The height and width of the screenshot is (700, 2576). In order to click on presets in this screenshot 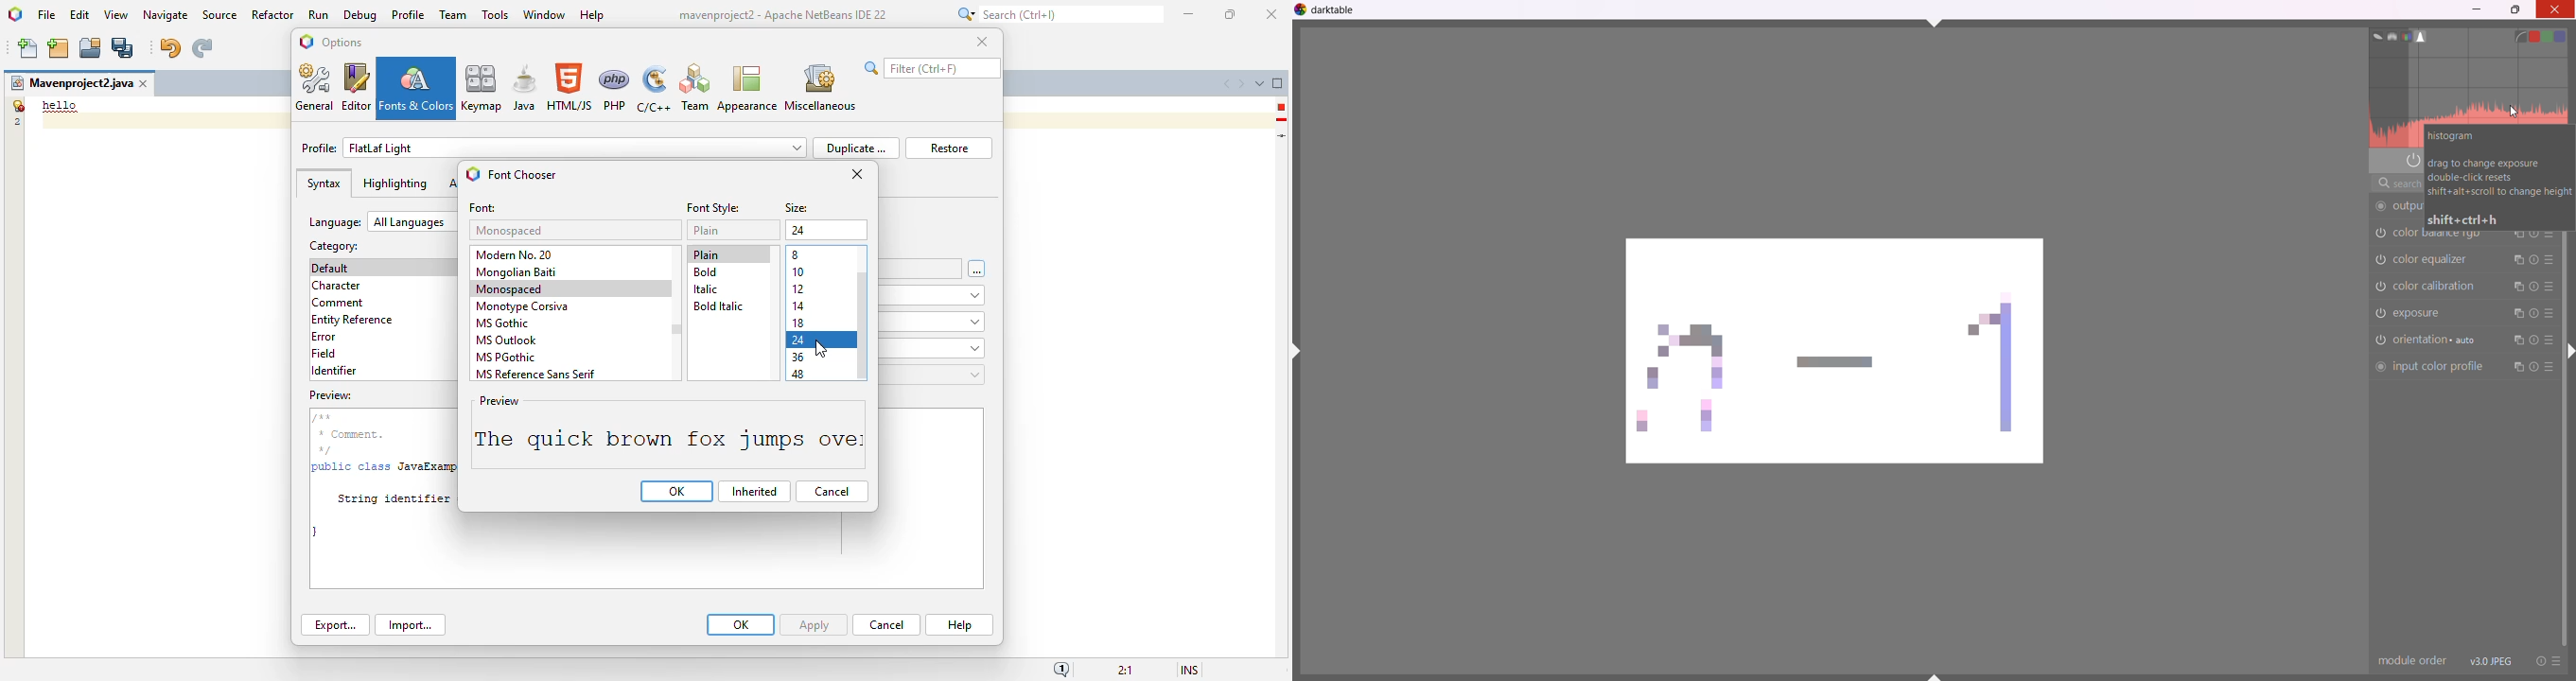, I will do `click(2550, 370)`.